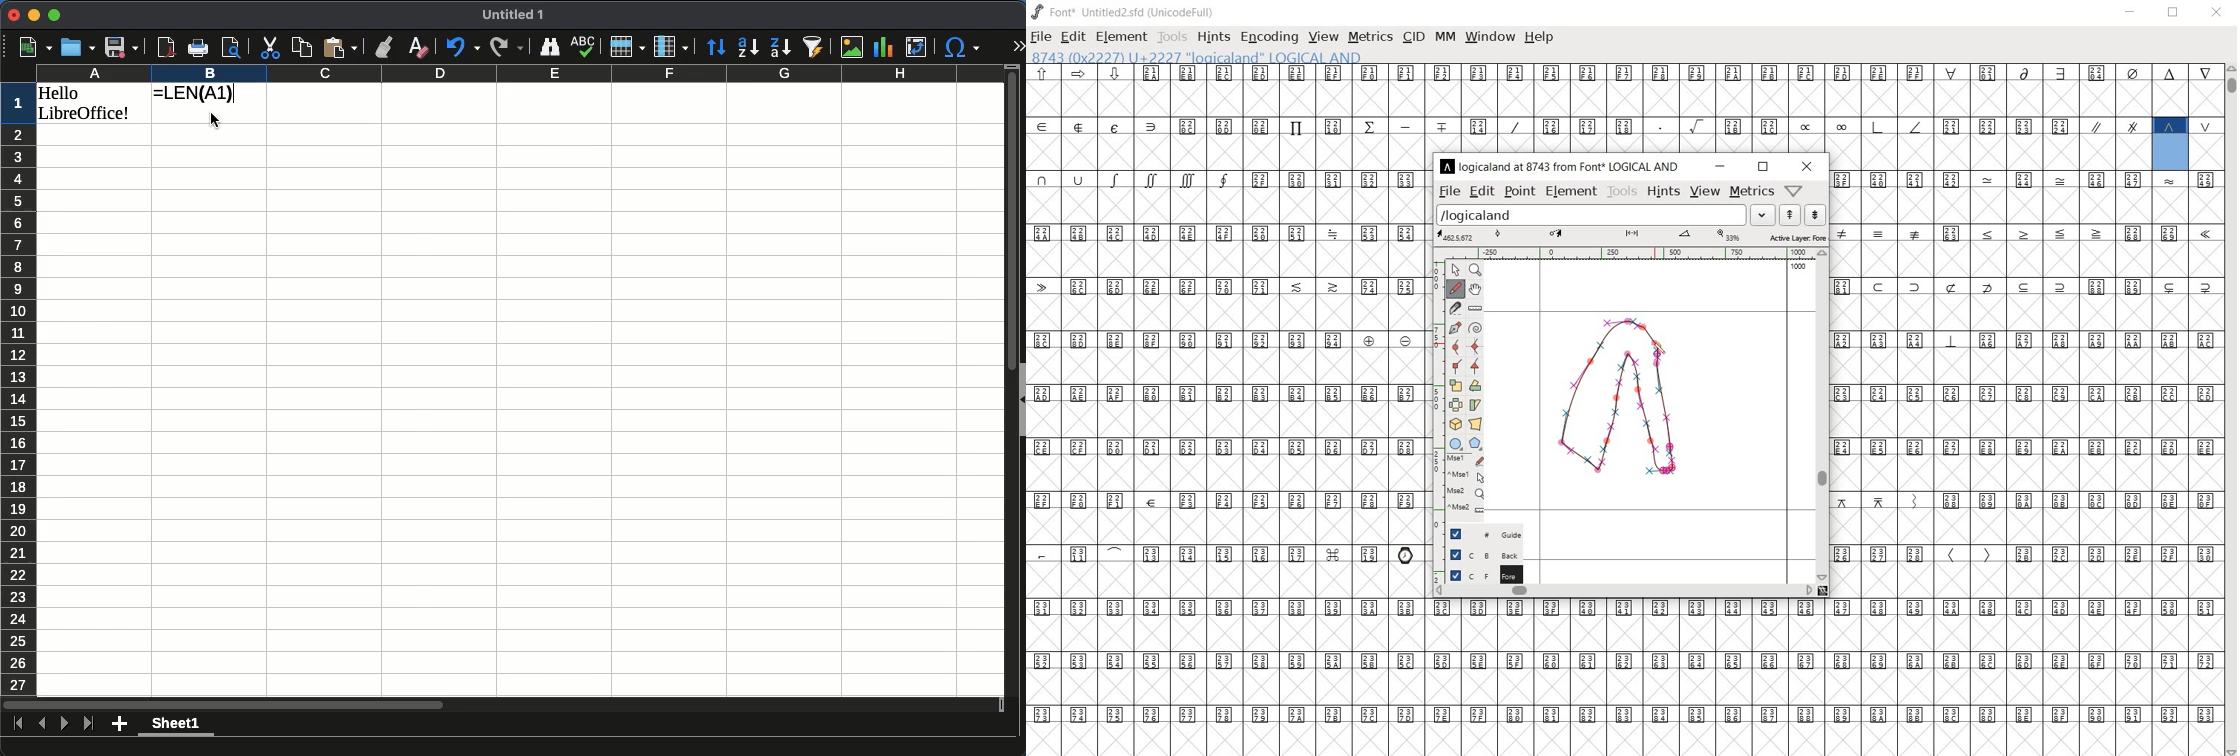  What do you see at coordinates (883, 47) in the screenshot?
I see `chart` at bounding box center [883, 47].